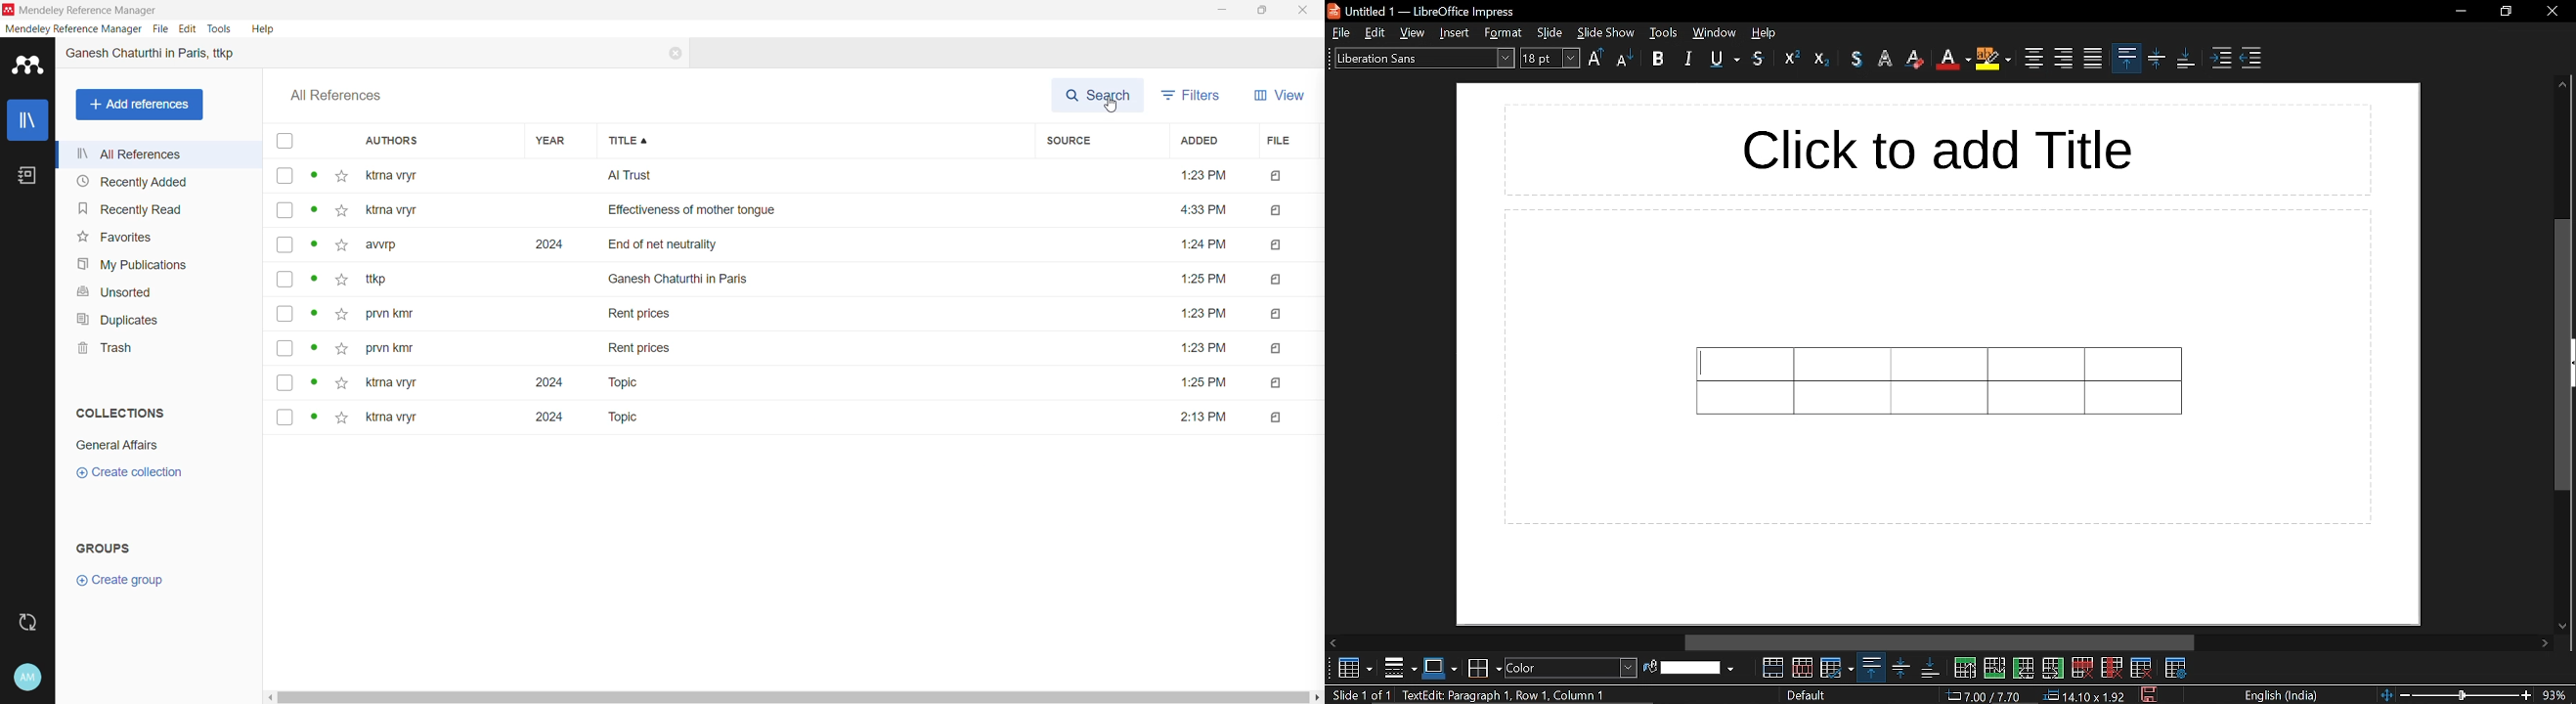 Image resolution: width=2576 pixels, height=728 pixels. What do you see at coordinates (1940, 380) in the screenshot?
I see `table` at bounding box center [1940, 380].